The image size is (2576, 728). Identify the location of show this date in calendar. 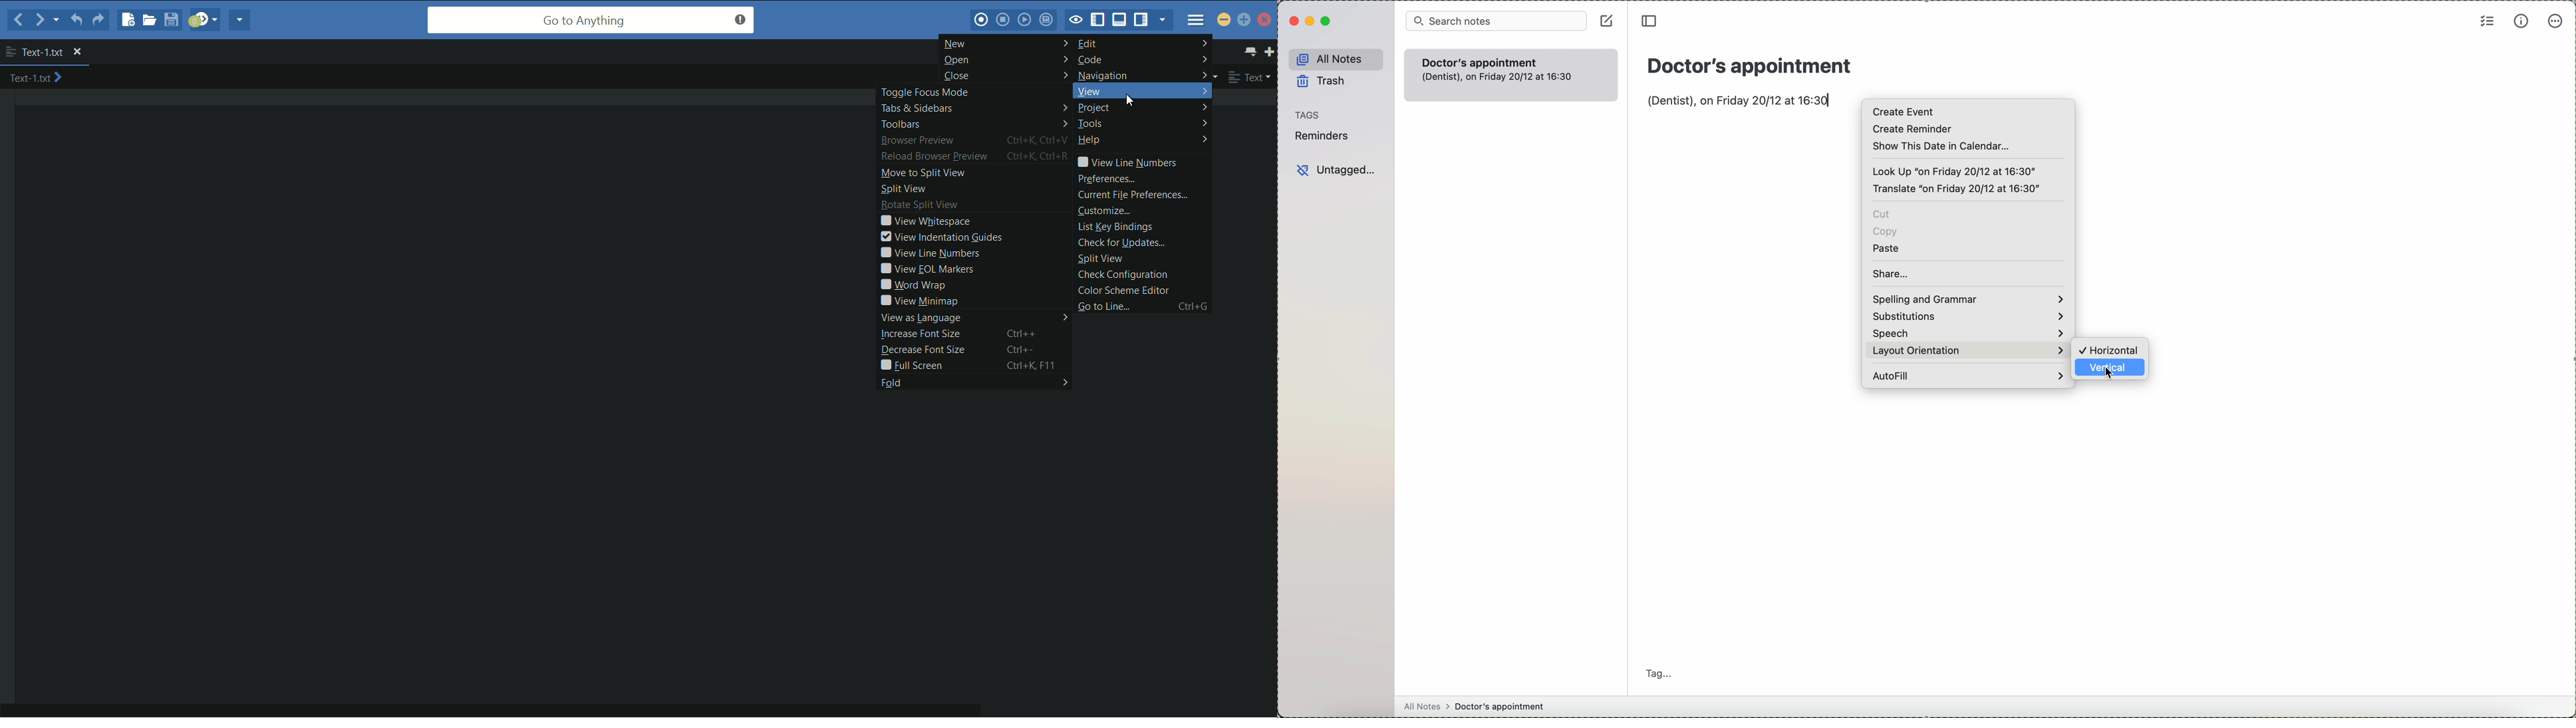
(1944, 146).